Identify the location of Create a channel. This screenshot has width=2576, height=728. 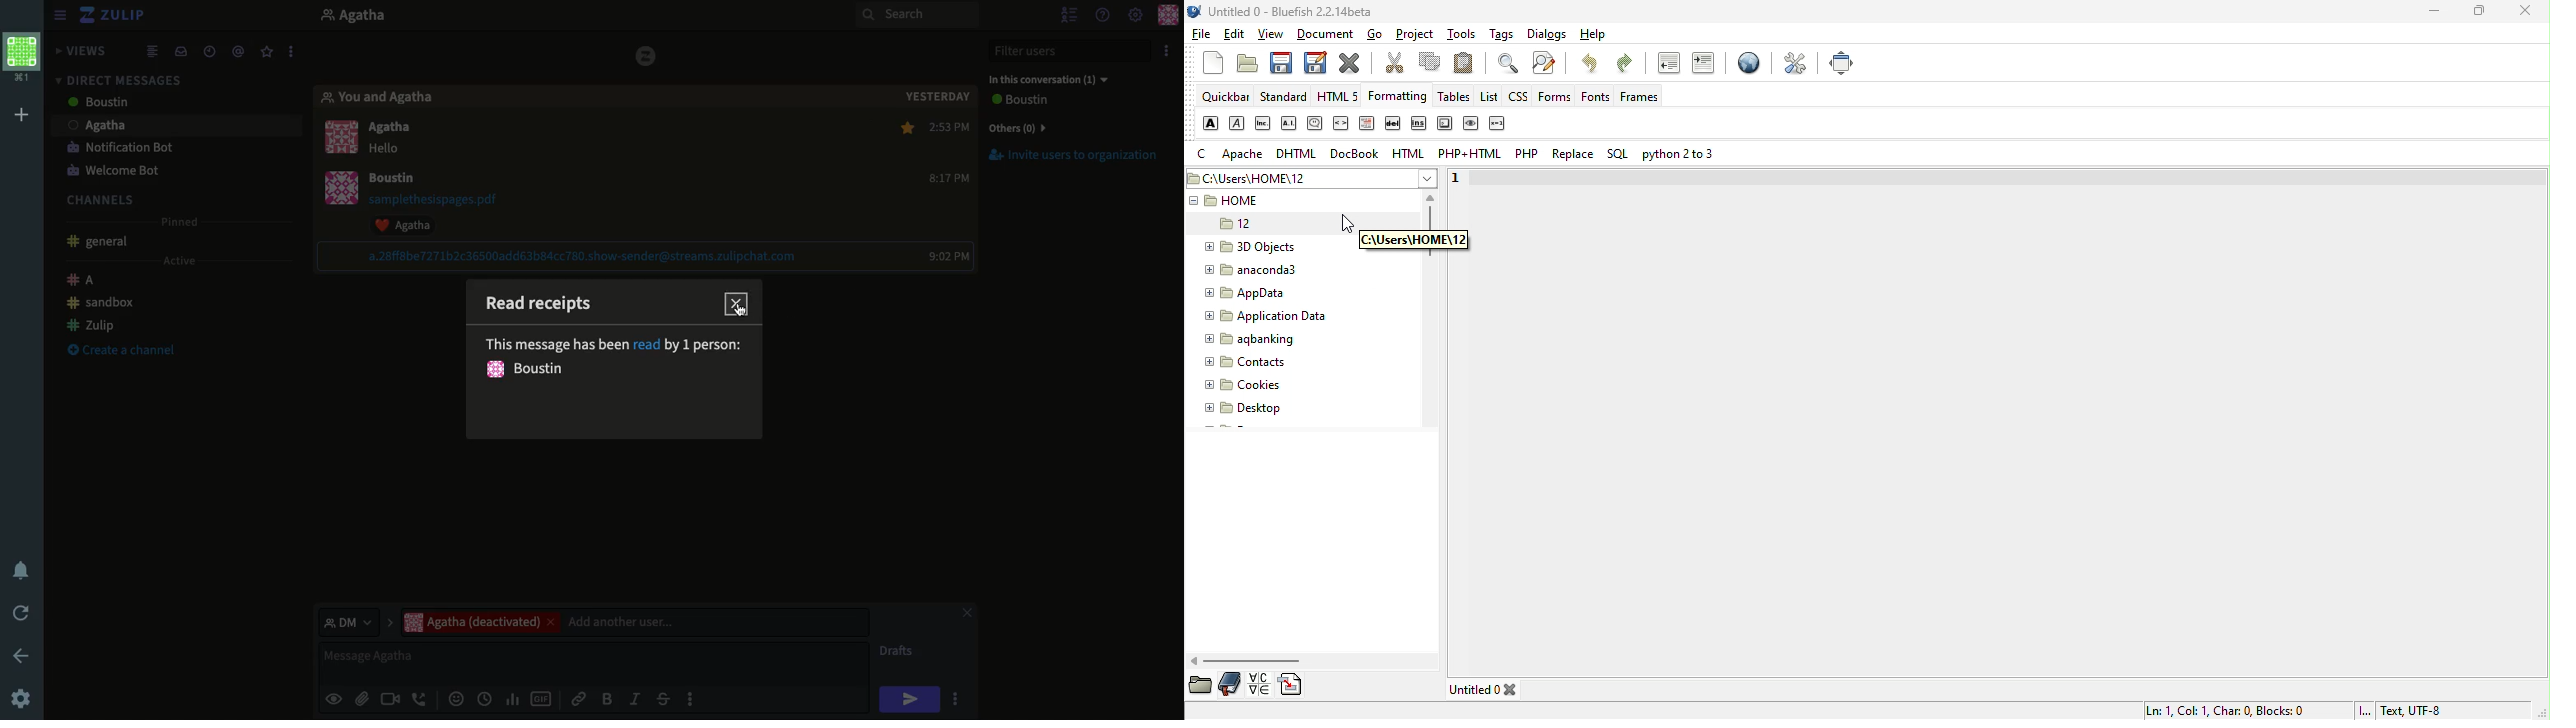
(118, 352).